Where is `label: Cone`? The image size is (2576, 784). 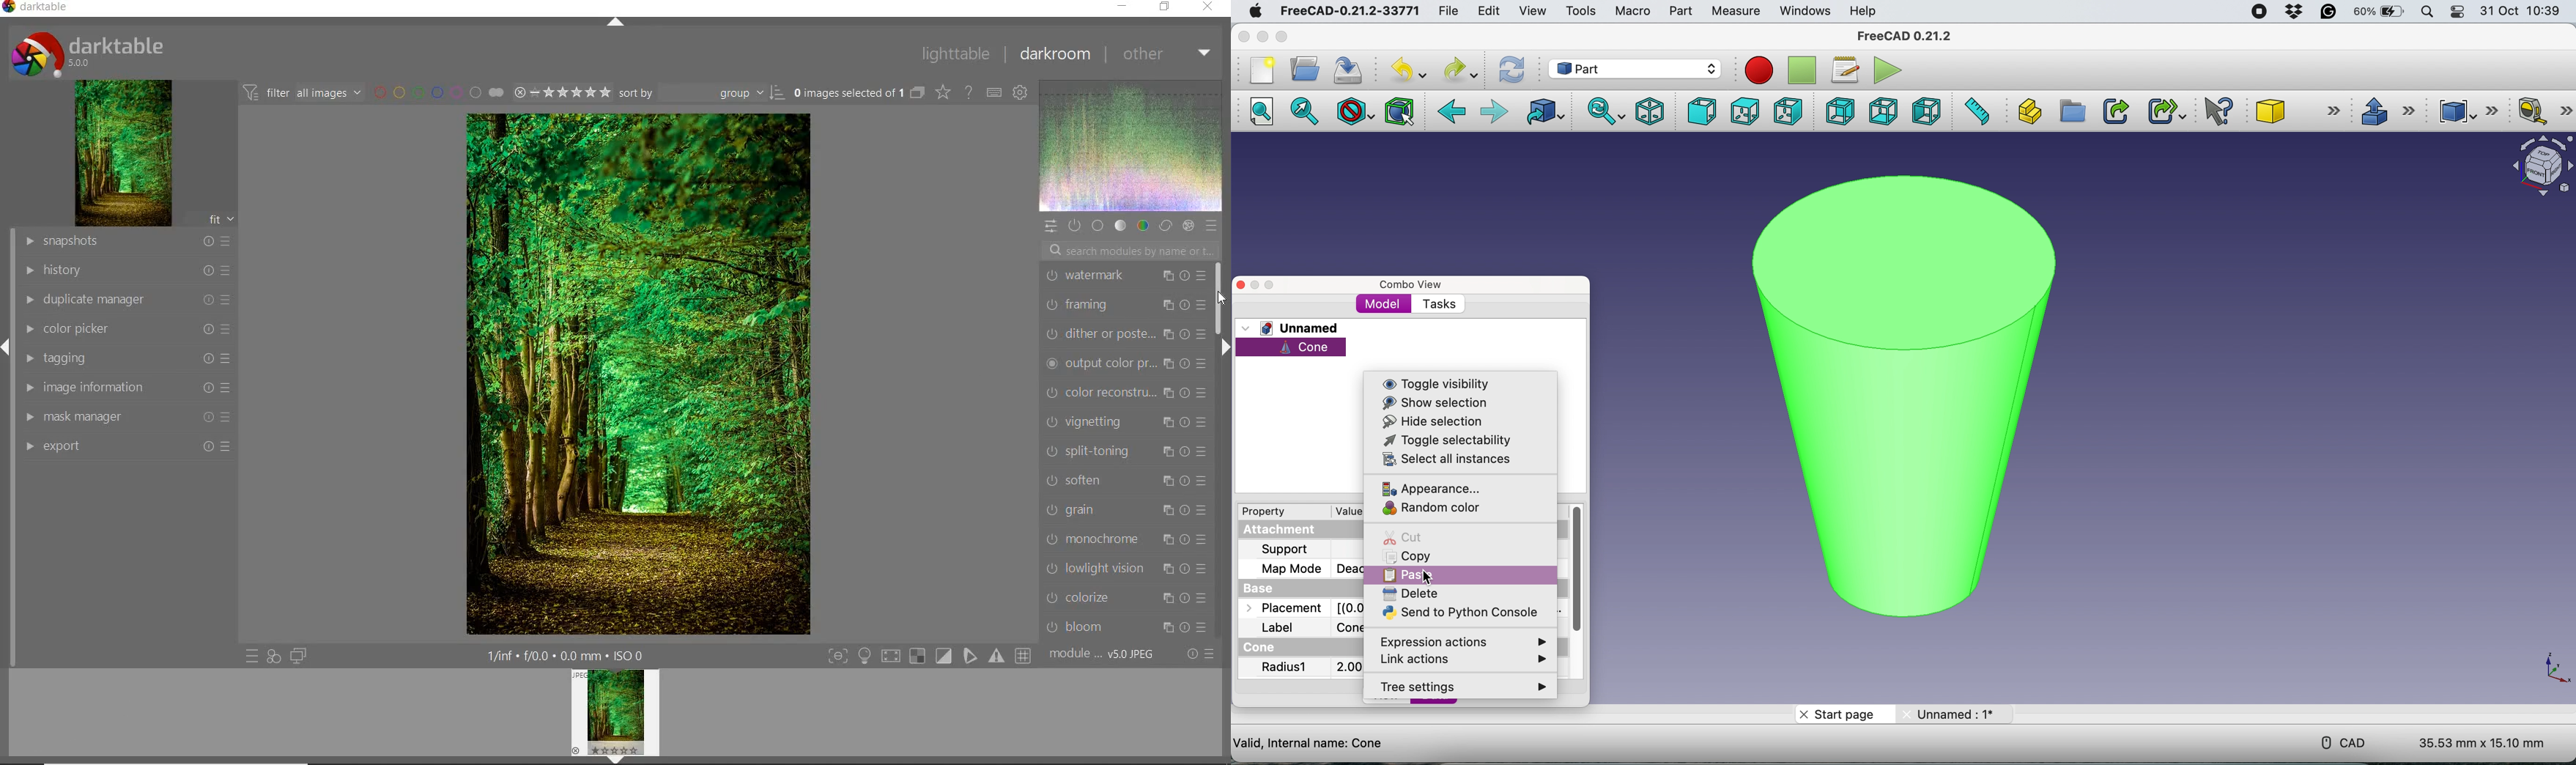 label: Cone is located at coordinates (1306, 628).